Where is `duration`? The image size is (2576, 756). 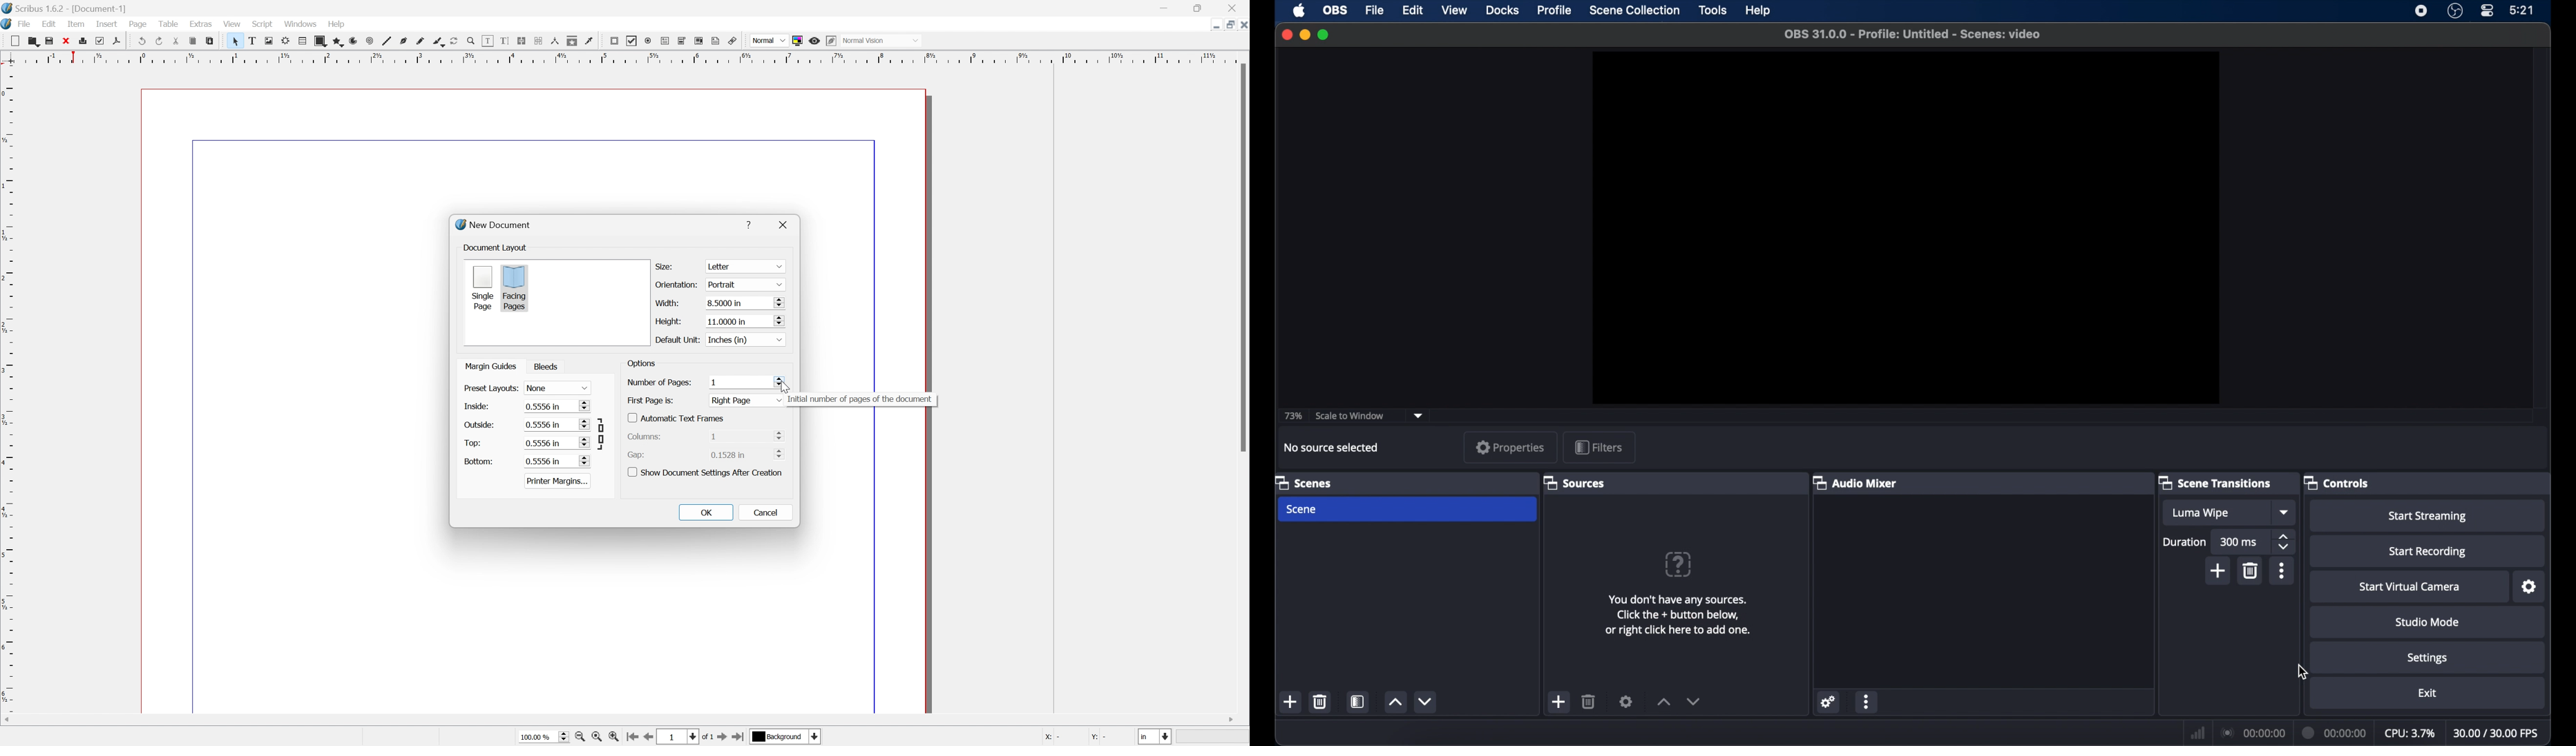
duration is located at coordinates (2185, 542).